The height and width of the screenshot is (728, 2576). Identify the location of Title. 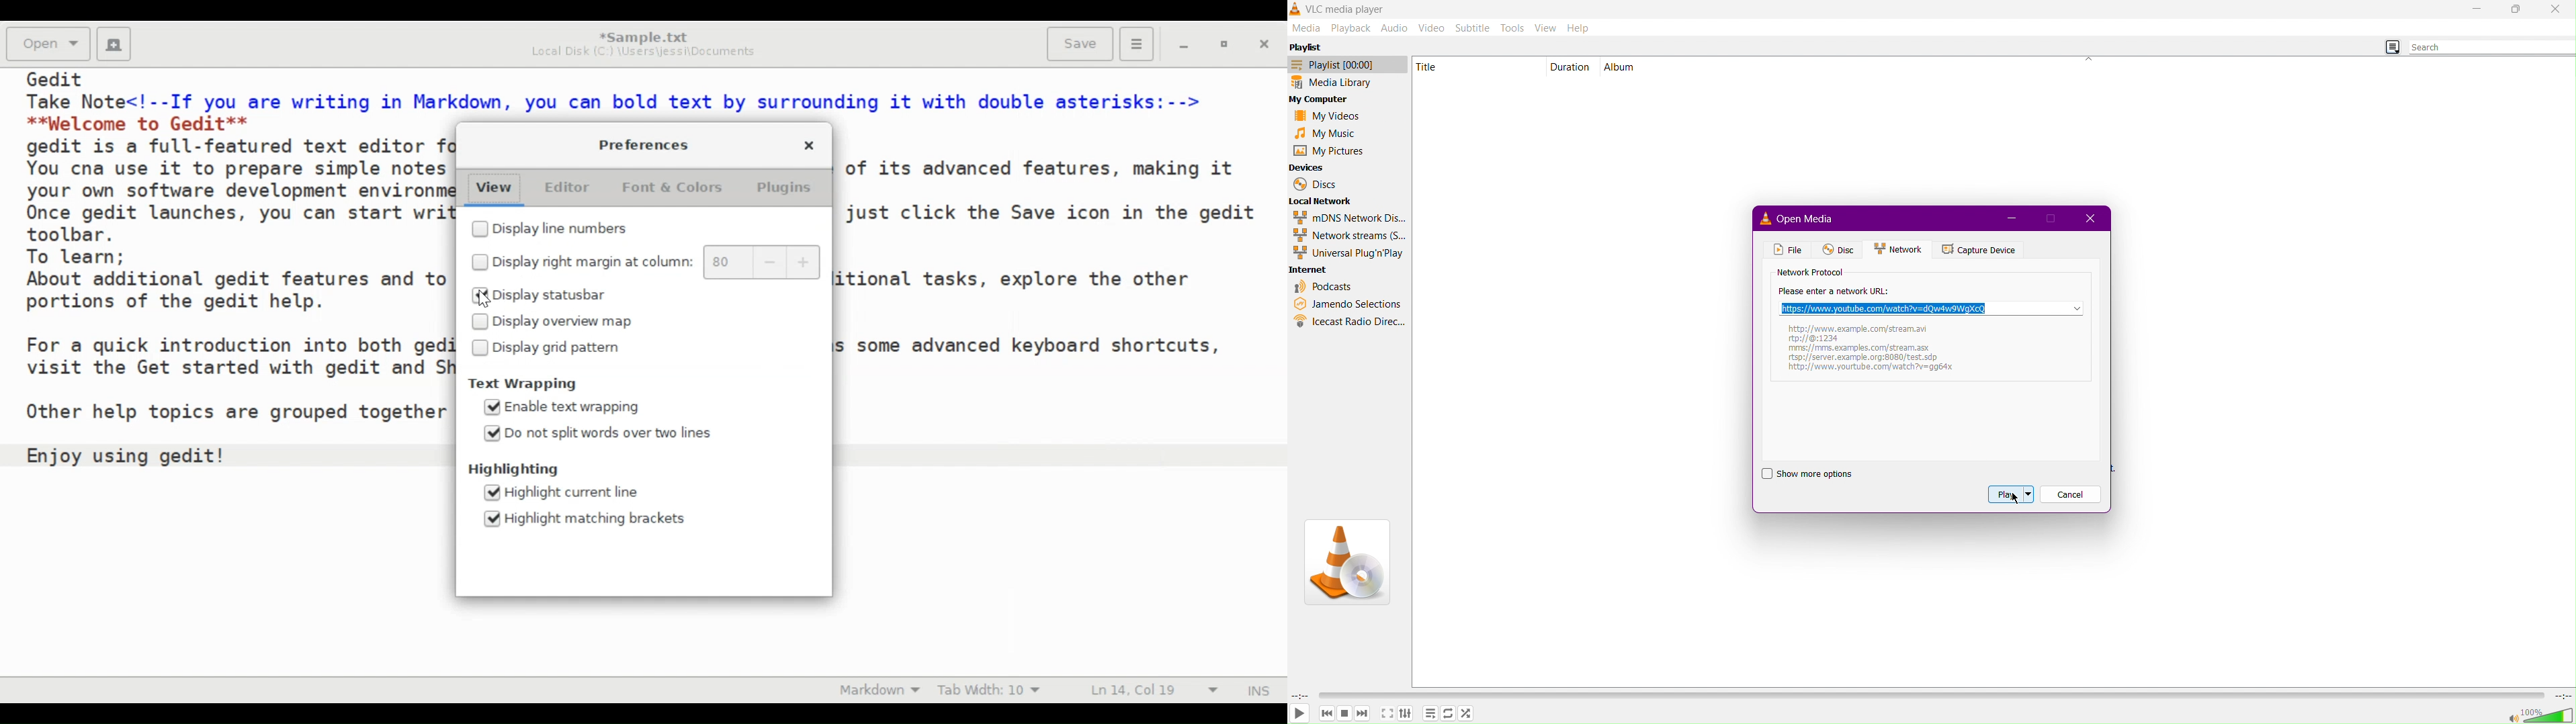
(1434, 66).